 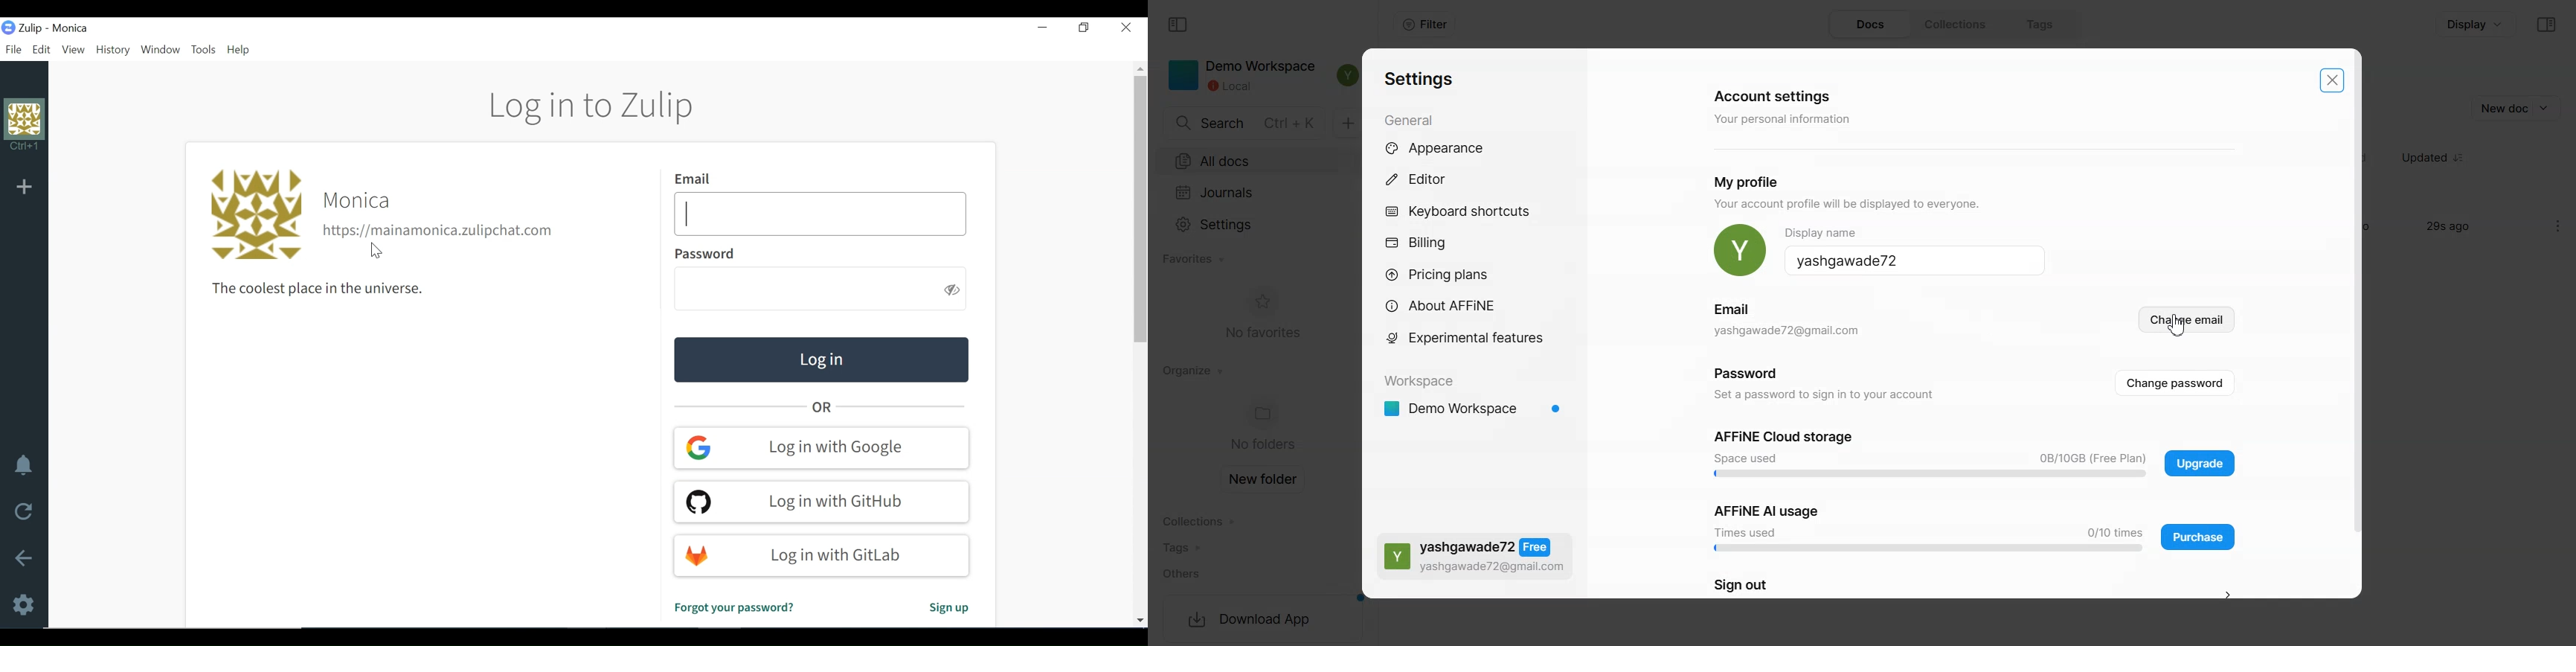 What do you see at coordinates (1476, 180) in the screenshot?
I see `Editor` at bounding box center [1476, 180].